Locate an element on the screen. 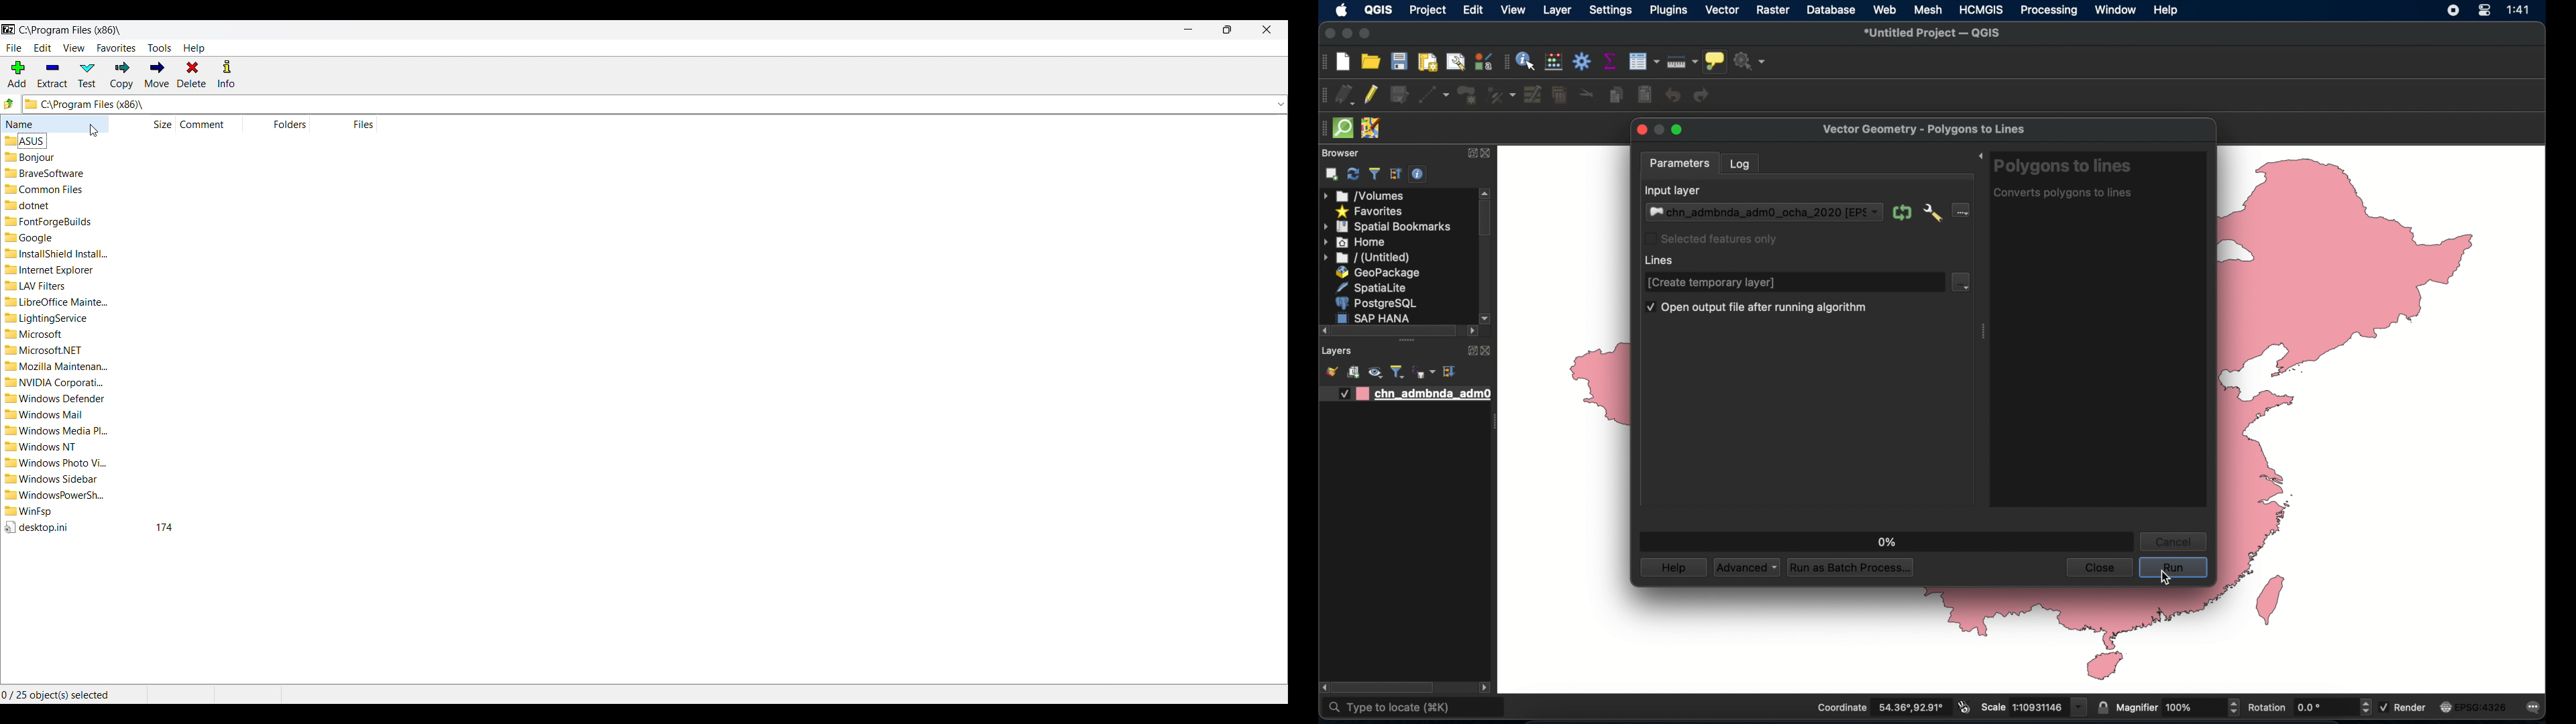 This screenshot has height=728, width=2576. styling manager is located at coordinates (1483, 61).